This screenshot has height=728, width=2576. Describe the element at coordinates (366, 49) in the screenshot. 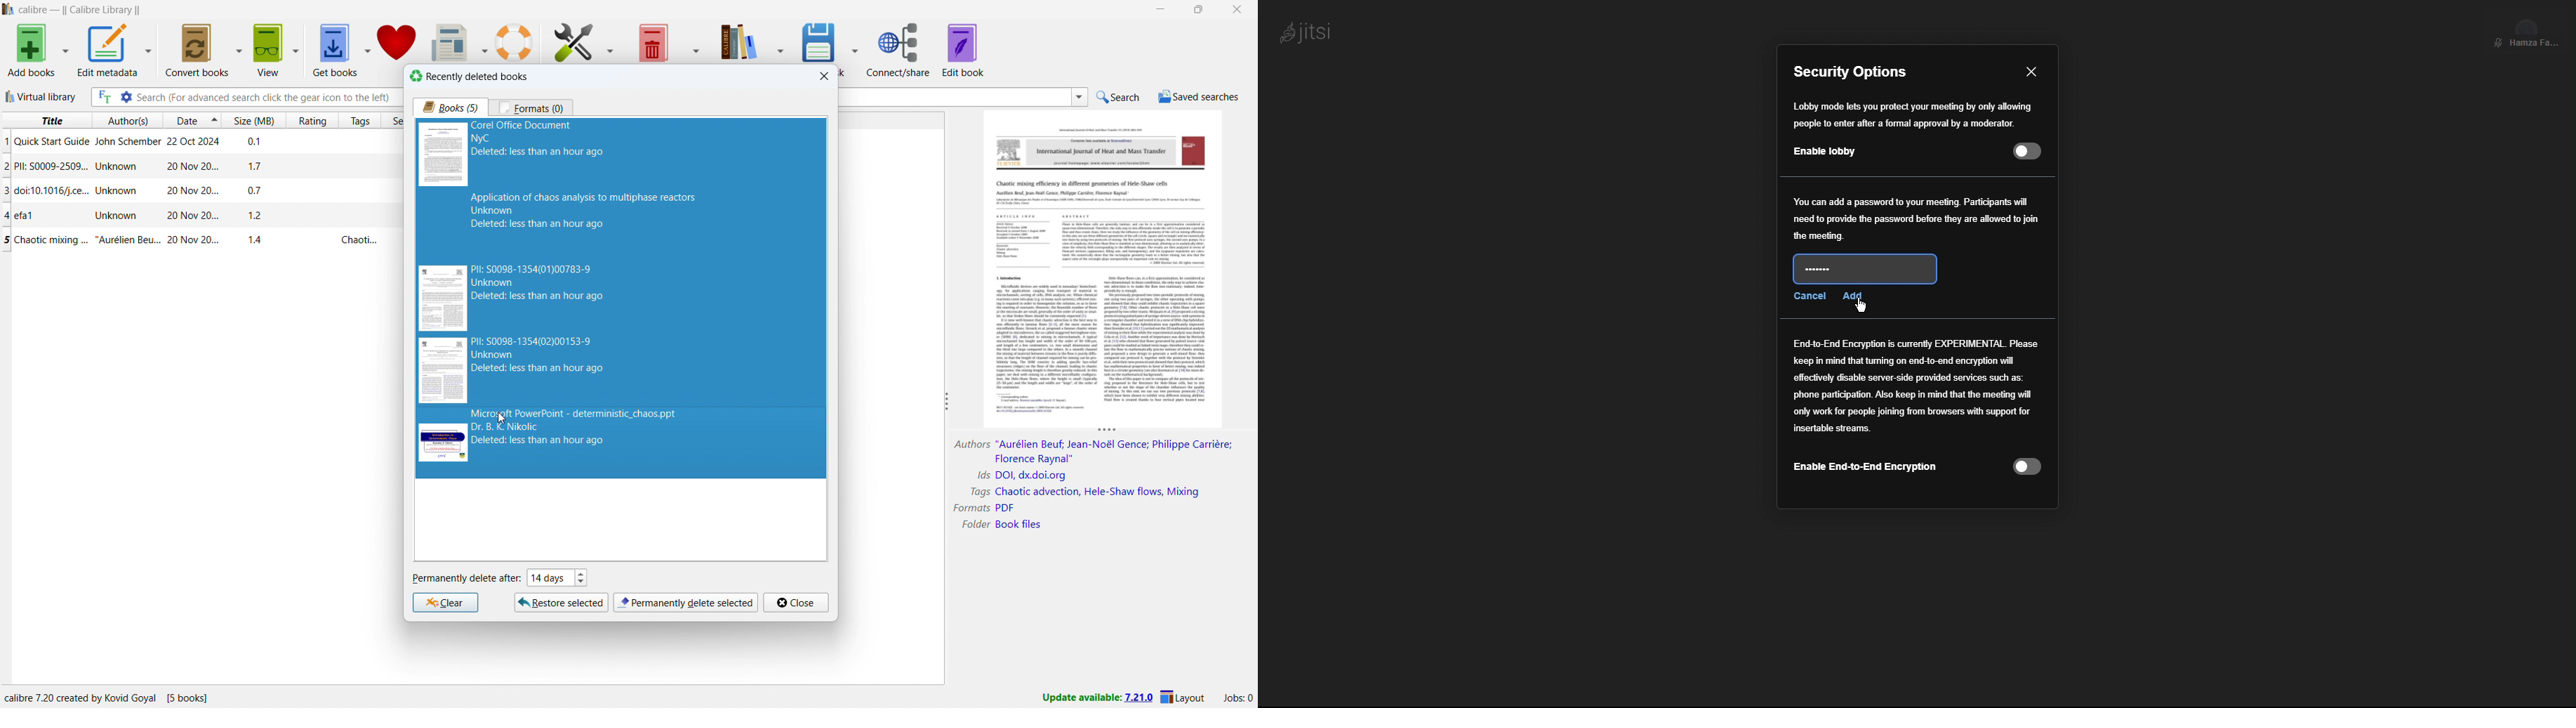

I see `get books options` at that location.